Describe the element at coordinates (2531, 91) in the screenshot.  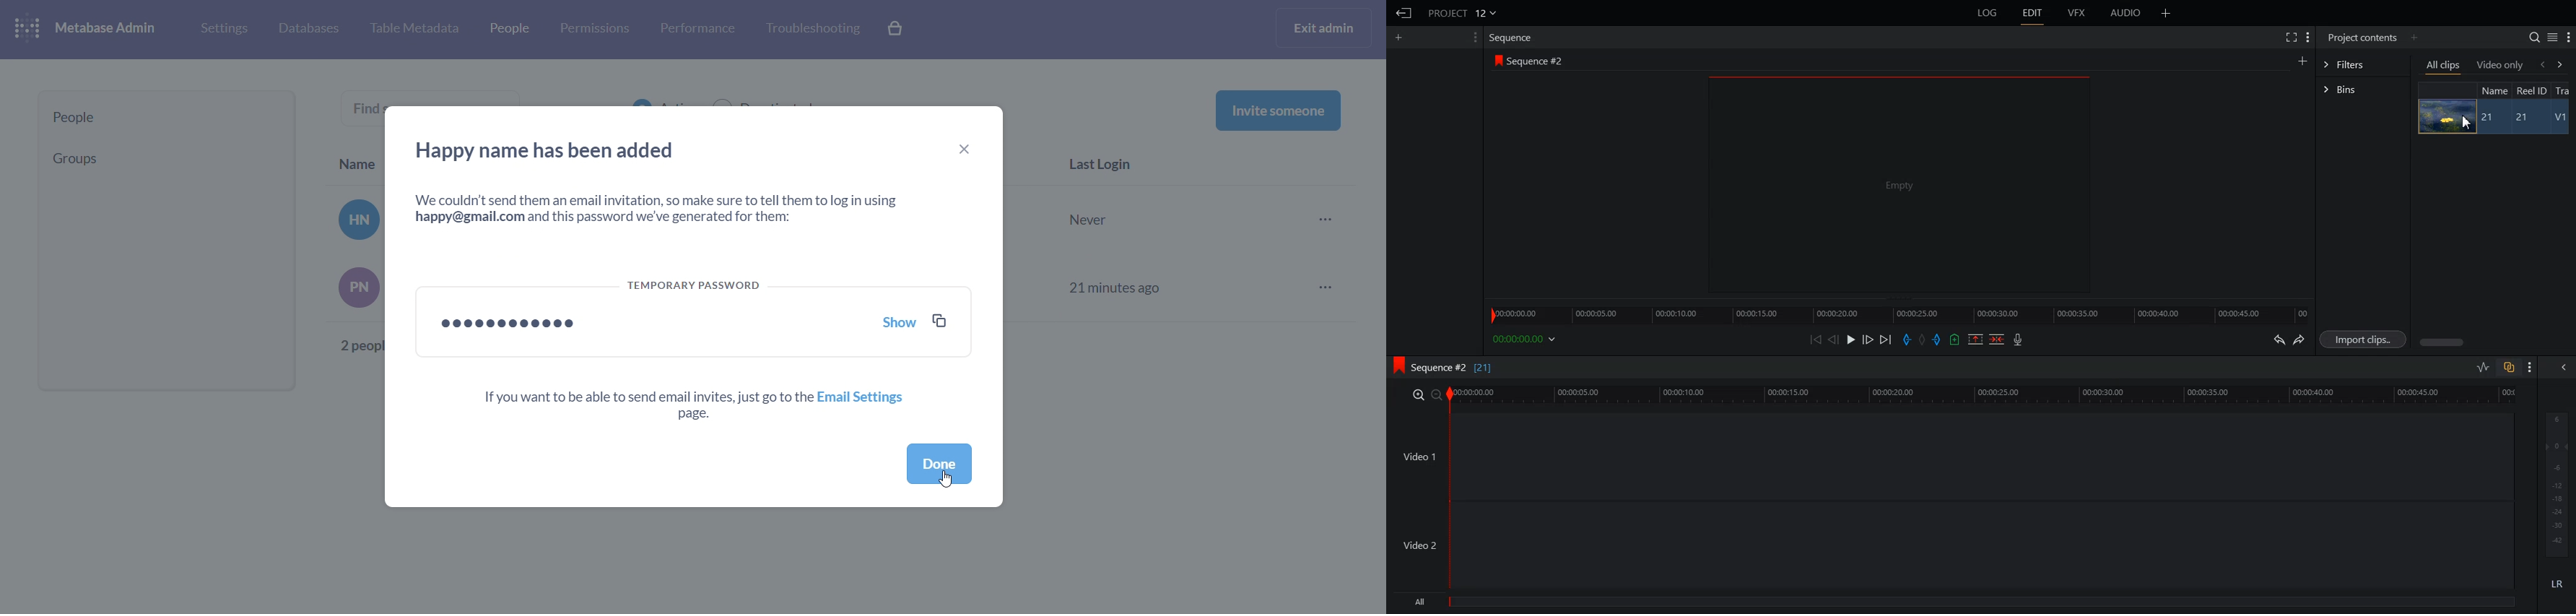
I see `Reel ID` at that location.